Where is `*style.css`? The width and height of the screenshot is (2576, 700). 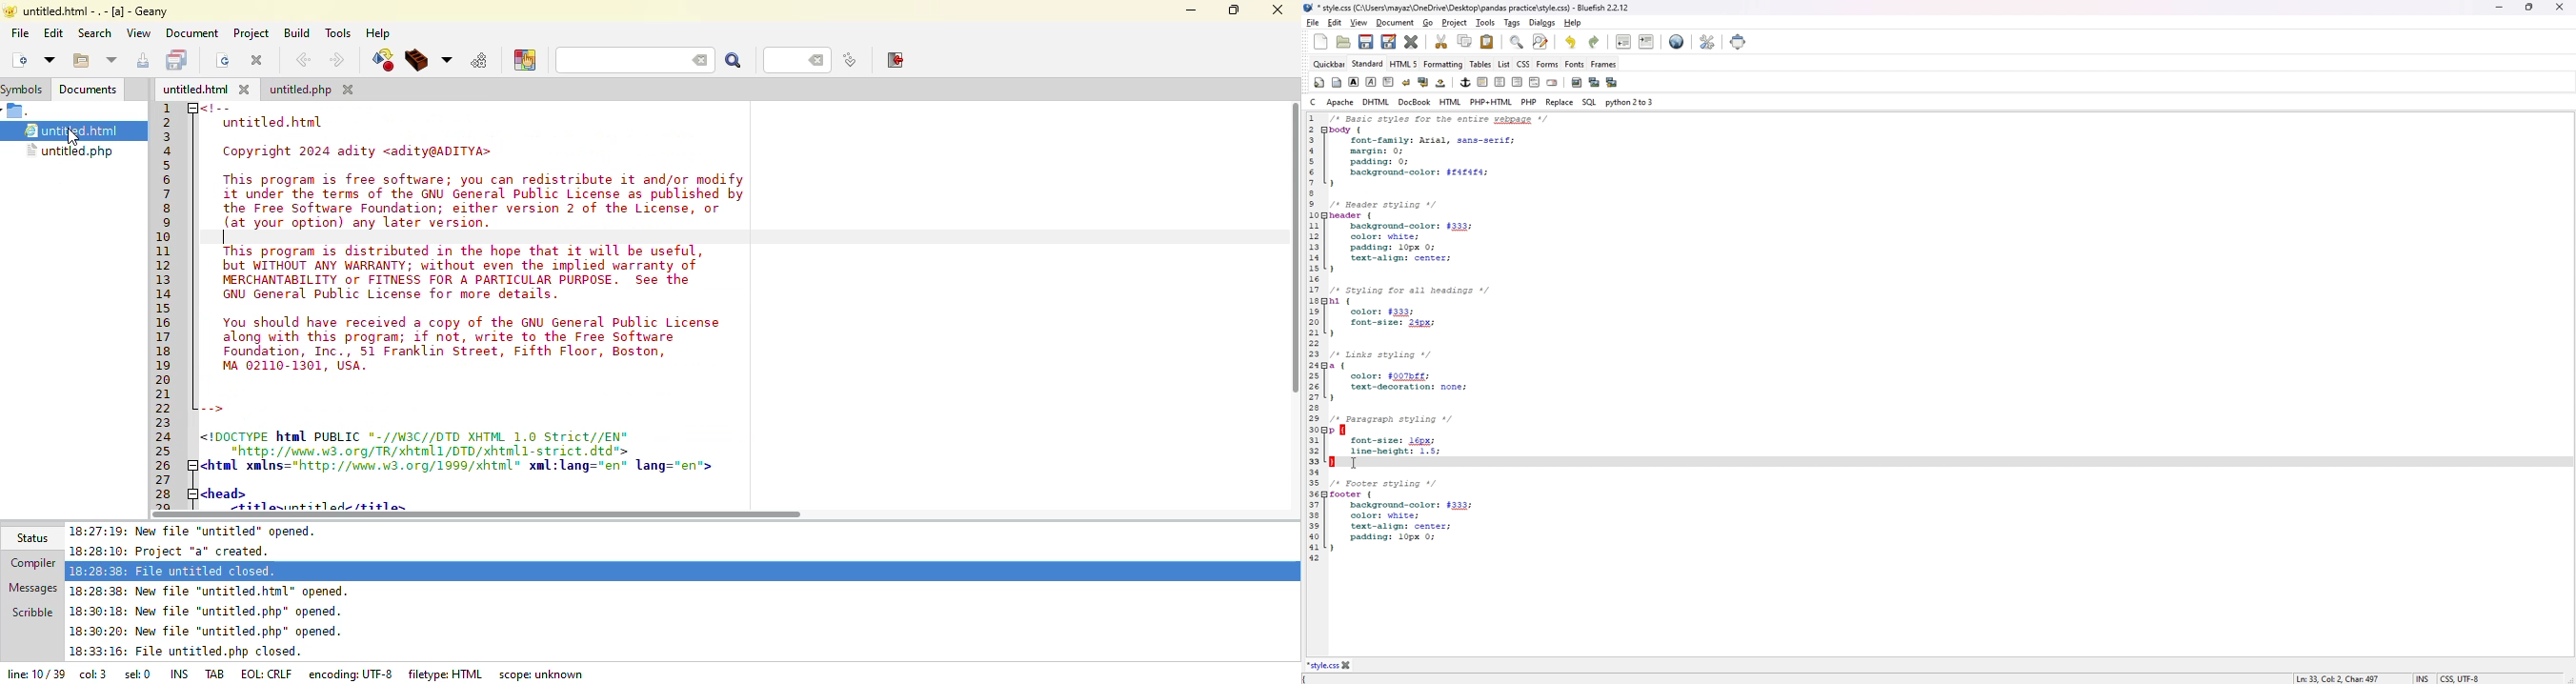
*style.css is located at coordinates (1323, 665).